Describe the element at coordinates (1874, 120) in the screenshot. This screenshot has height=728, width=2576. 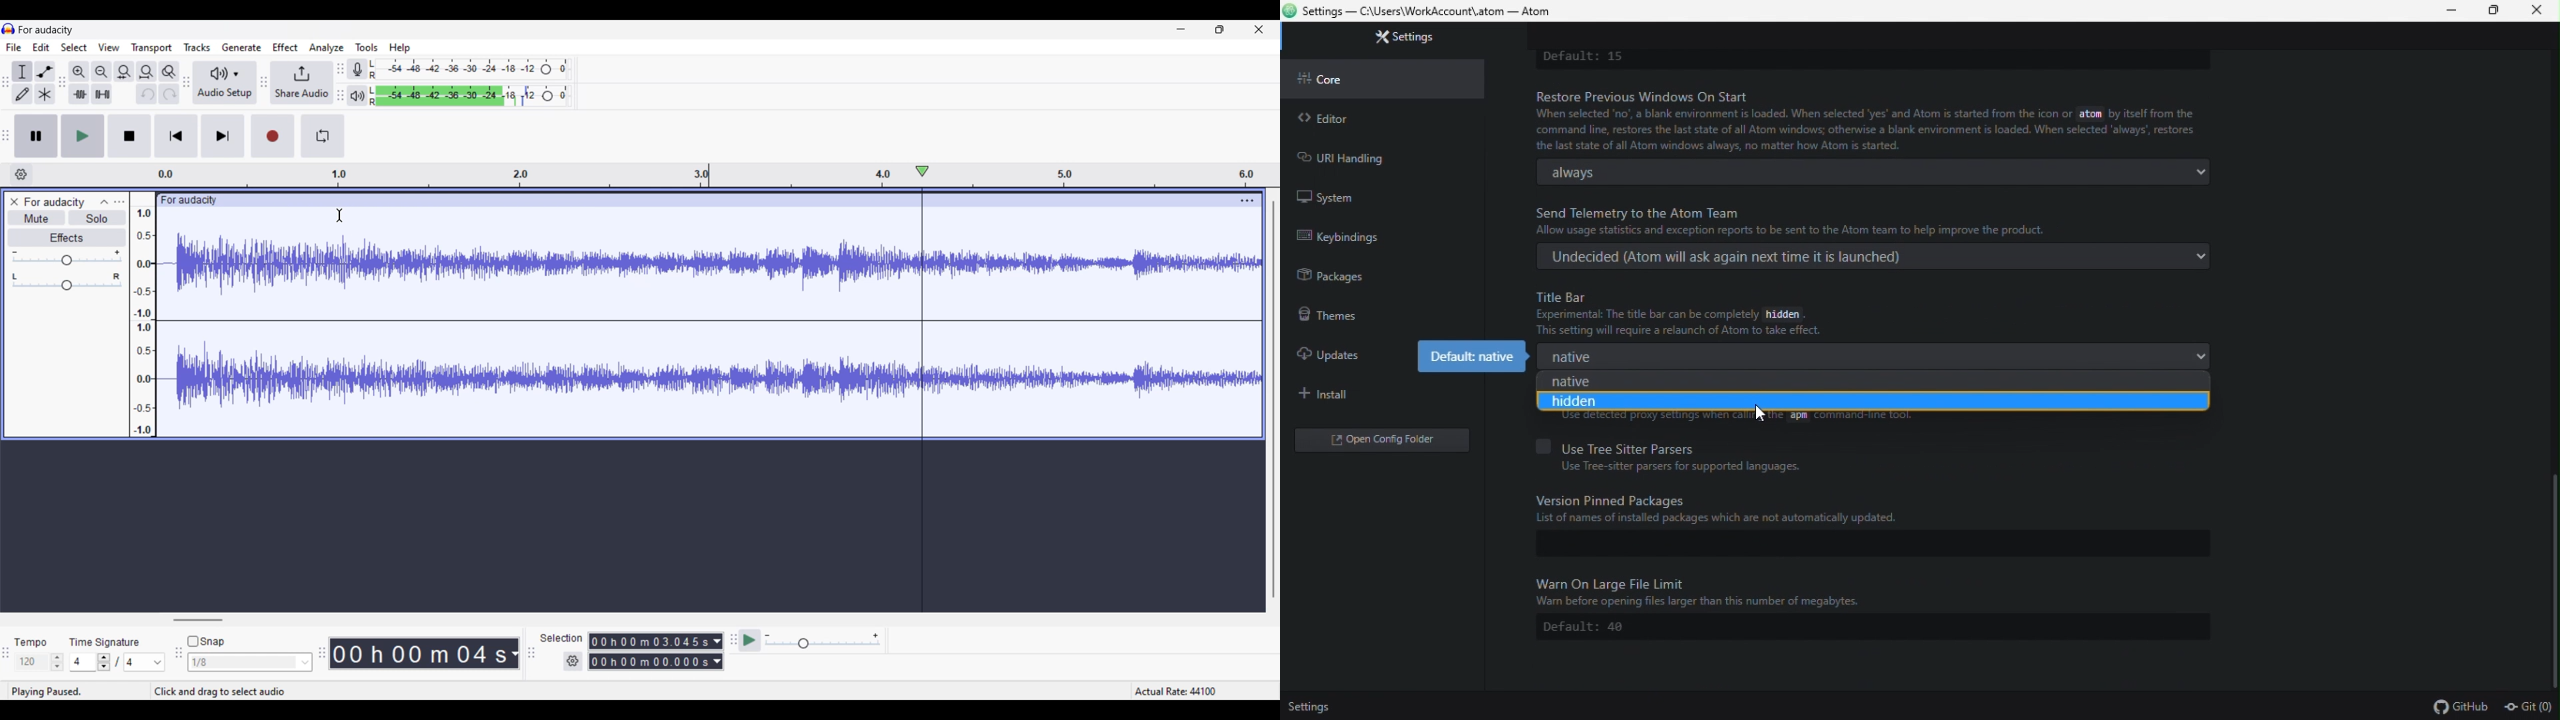
I see `Restore previous window On Start When selected 'no,' a blank environment is loaded. When selected 'yes' and Atom is started from tge icon or atom by itself from the command line, restores the laststate of all Atom windows, otherwise a blank environment is loaded. When selected 'always, restores the last of all Atom windows always, no matter how Atom is started.'` at that location.